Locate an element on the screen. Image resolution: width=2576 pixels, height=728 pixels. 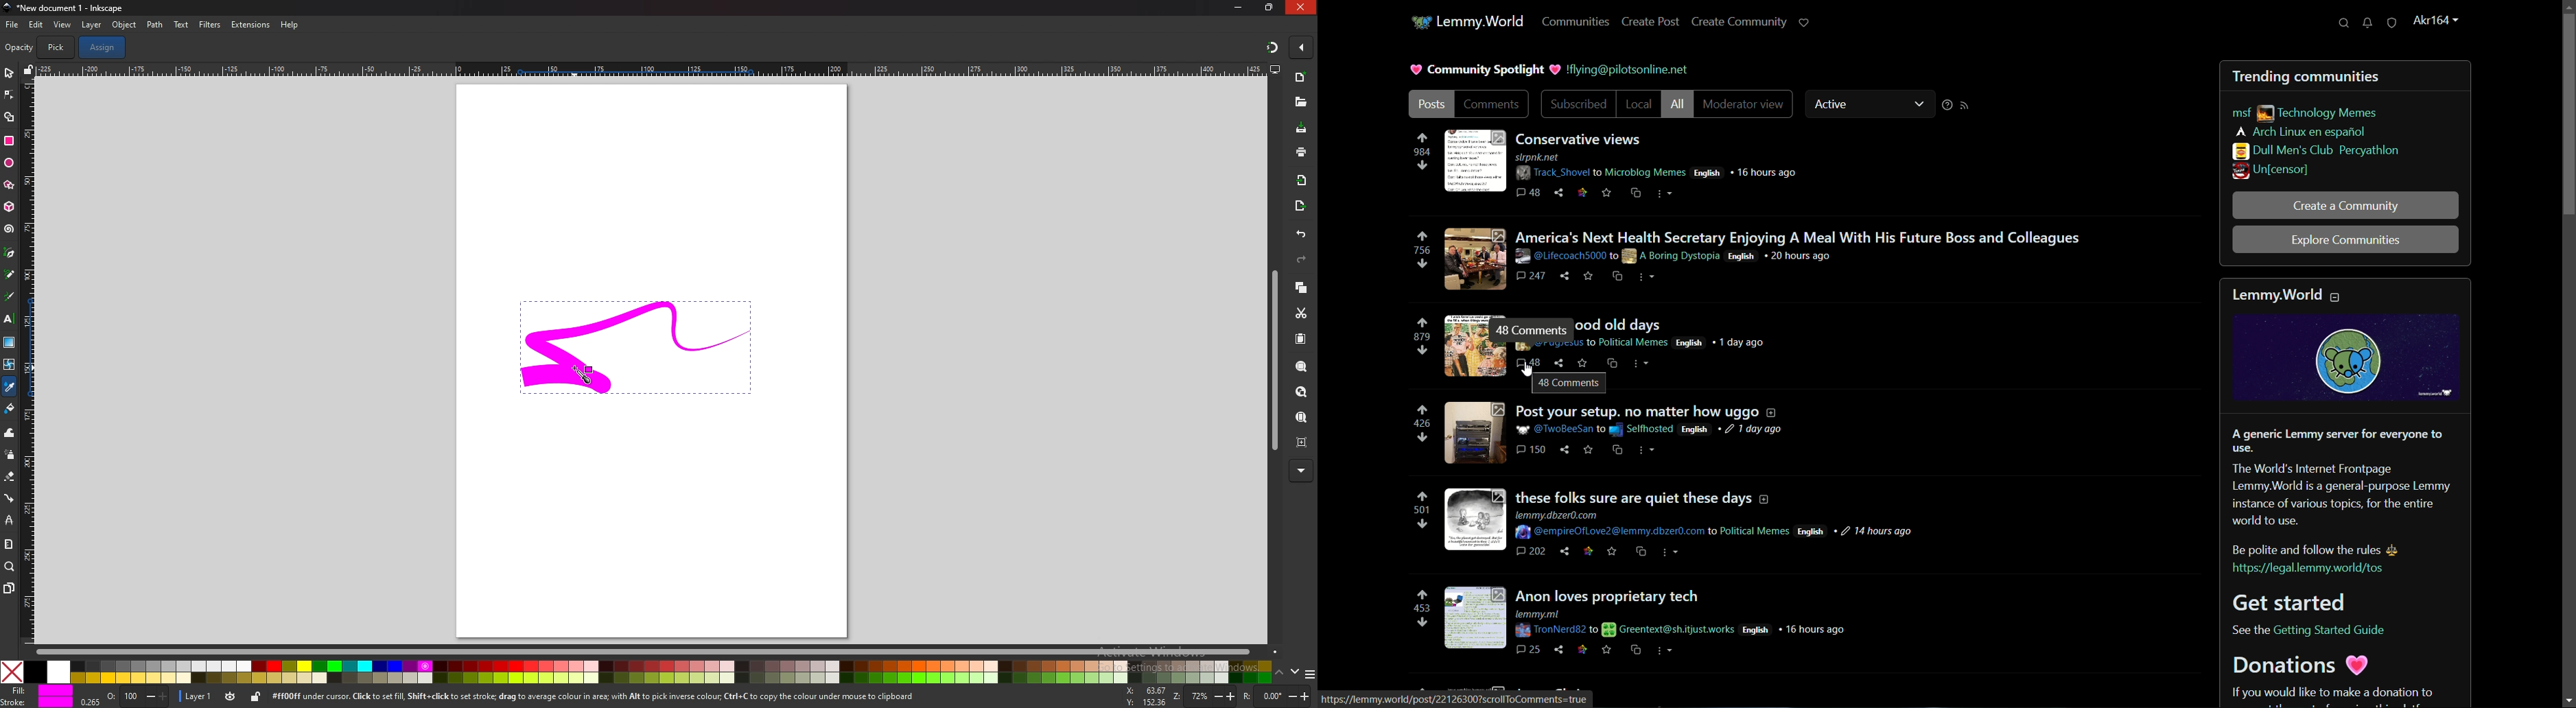
language is located at coordinates (1689, 342).